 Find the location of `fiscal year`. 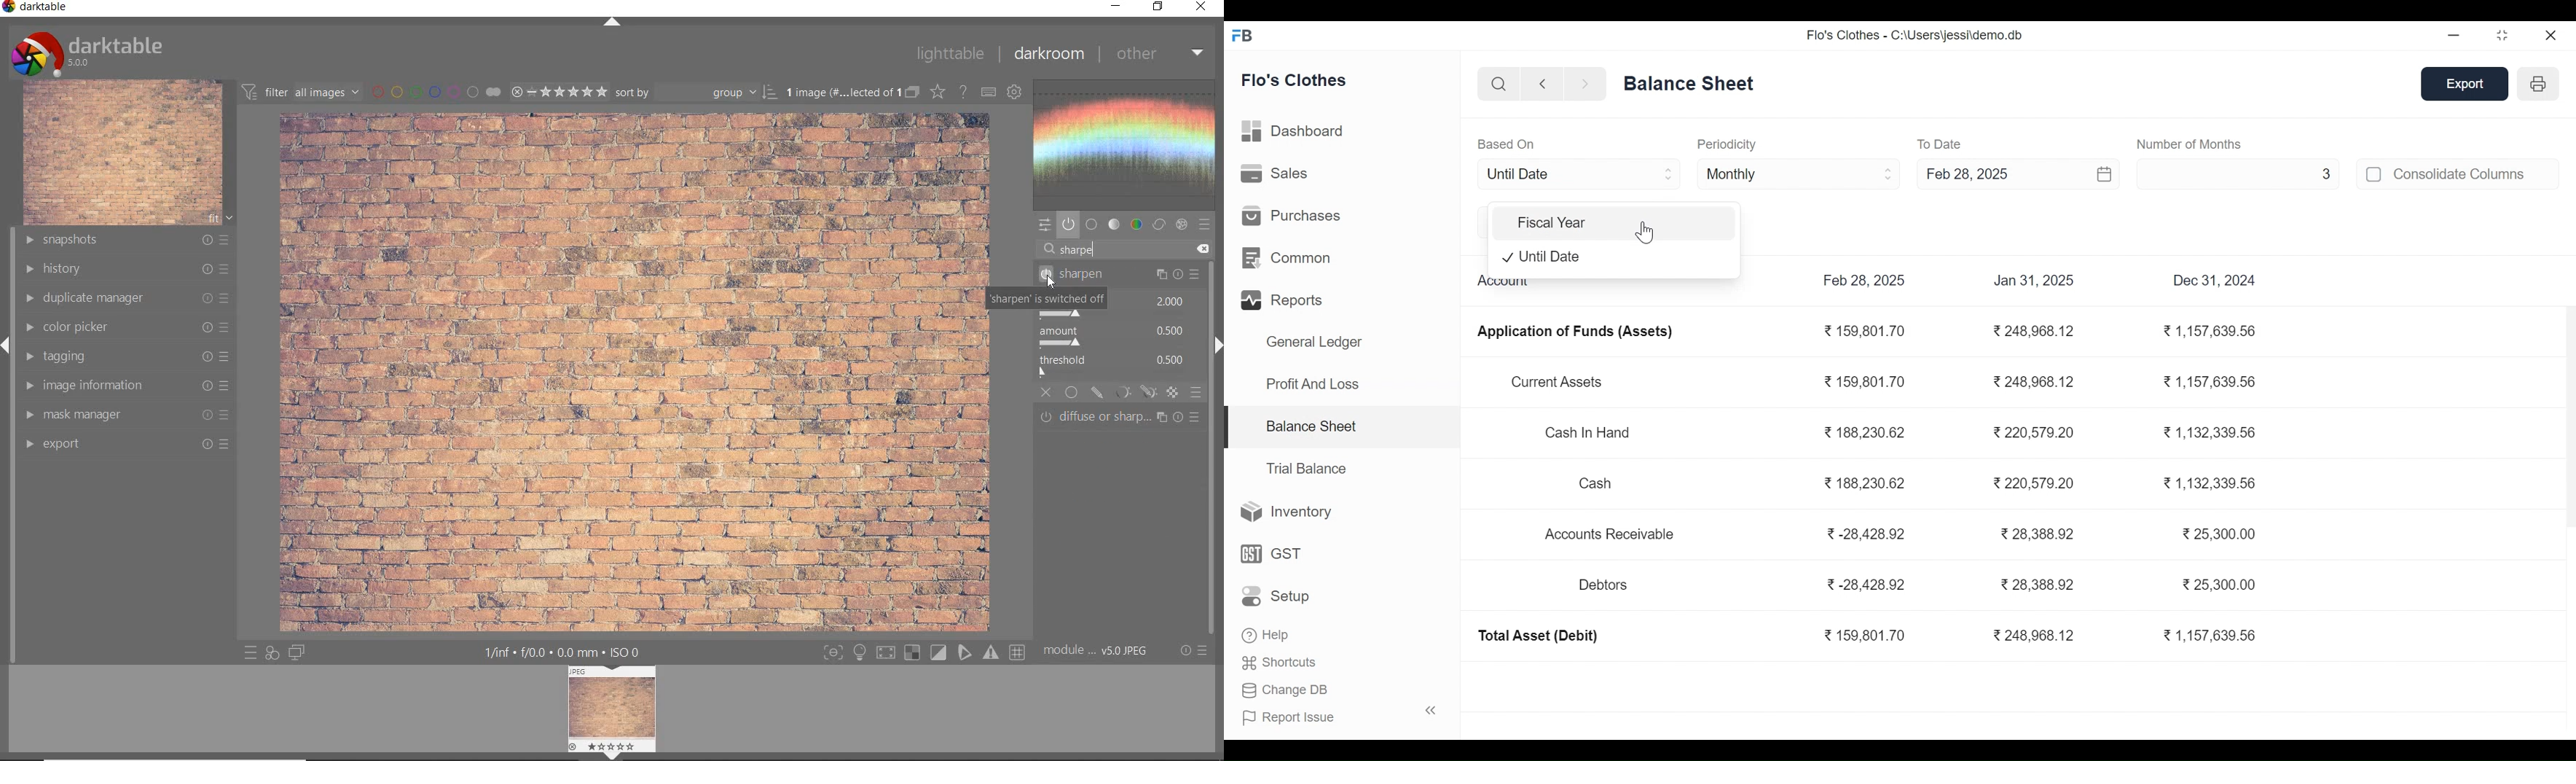

fiscal year is located at coordinates (1614, 223).